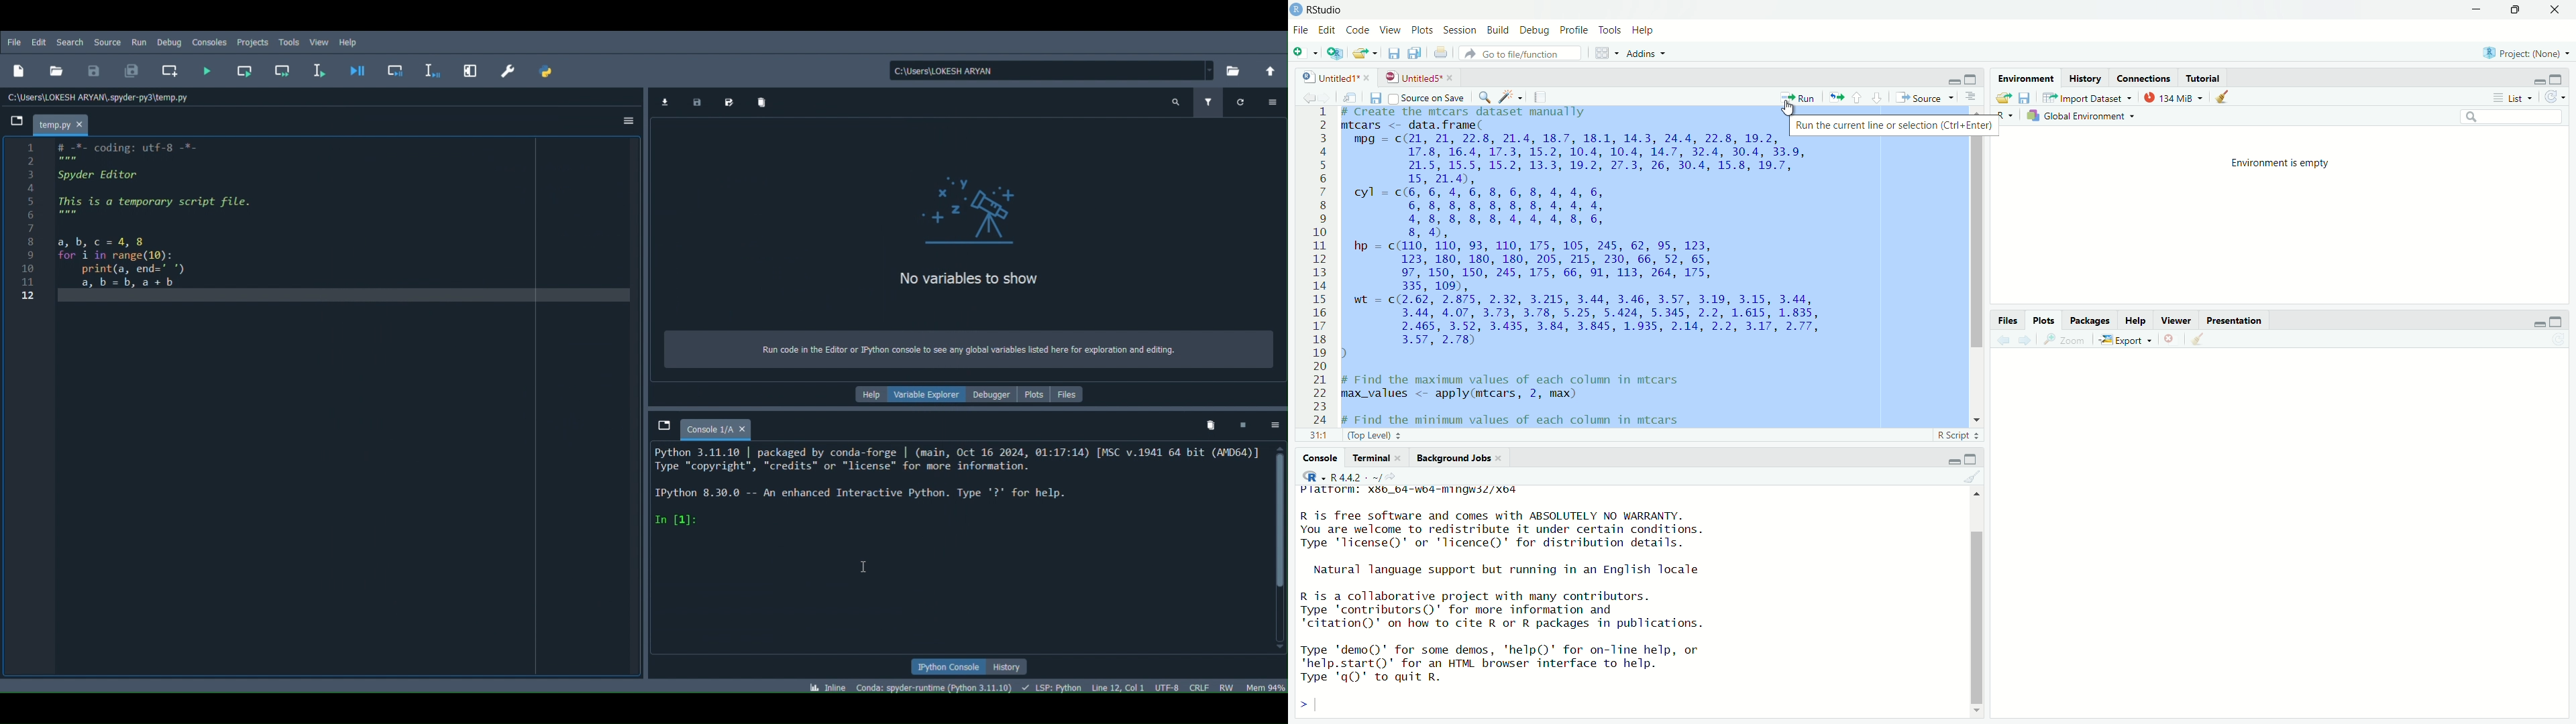  I want to click on File, so click(1301, 30).